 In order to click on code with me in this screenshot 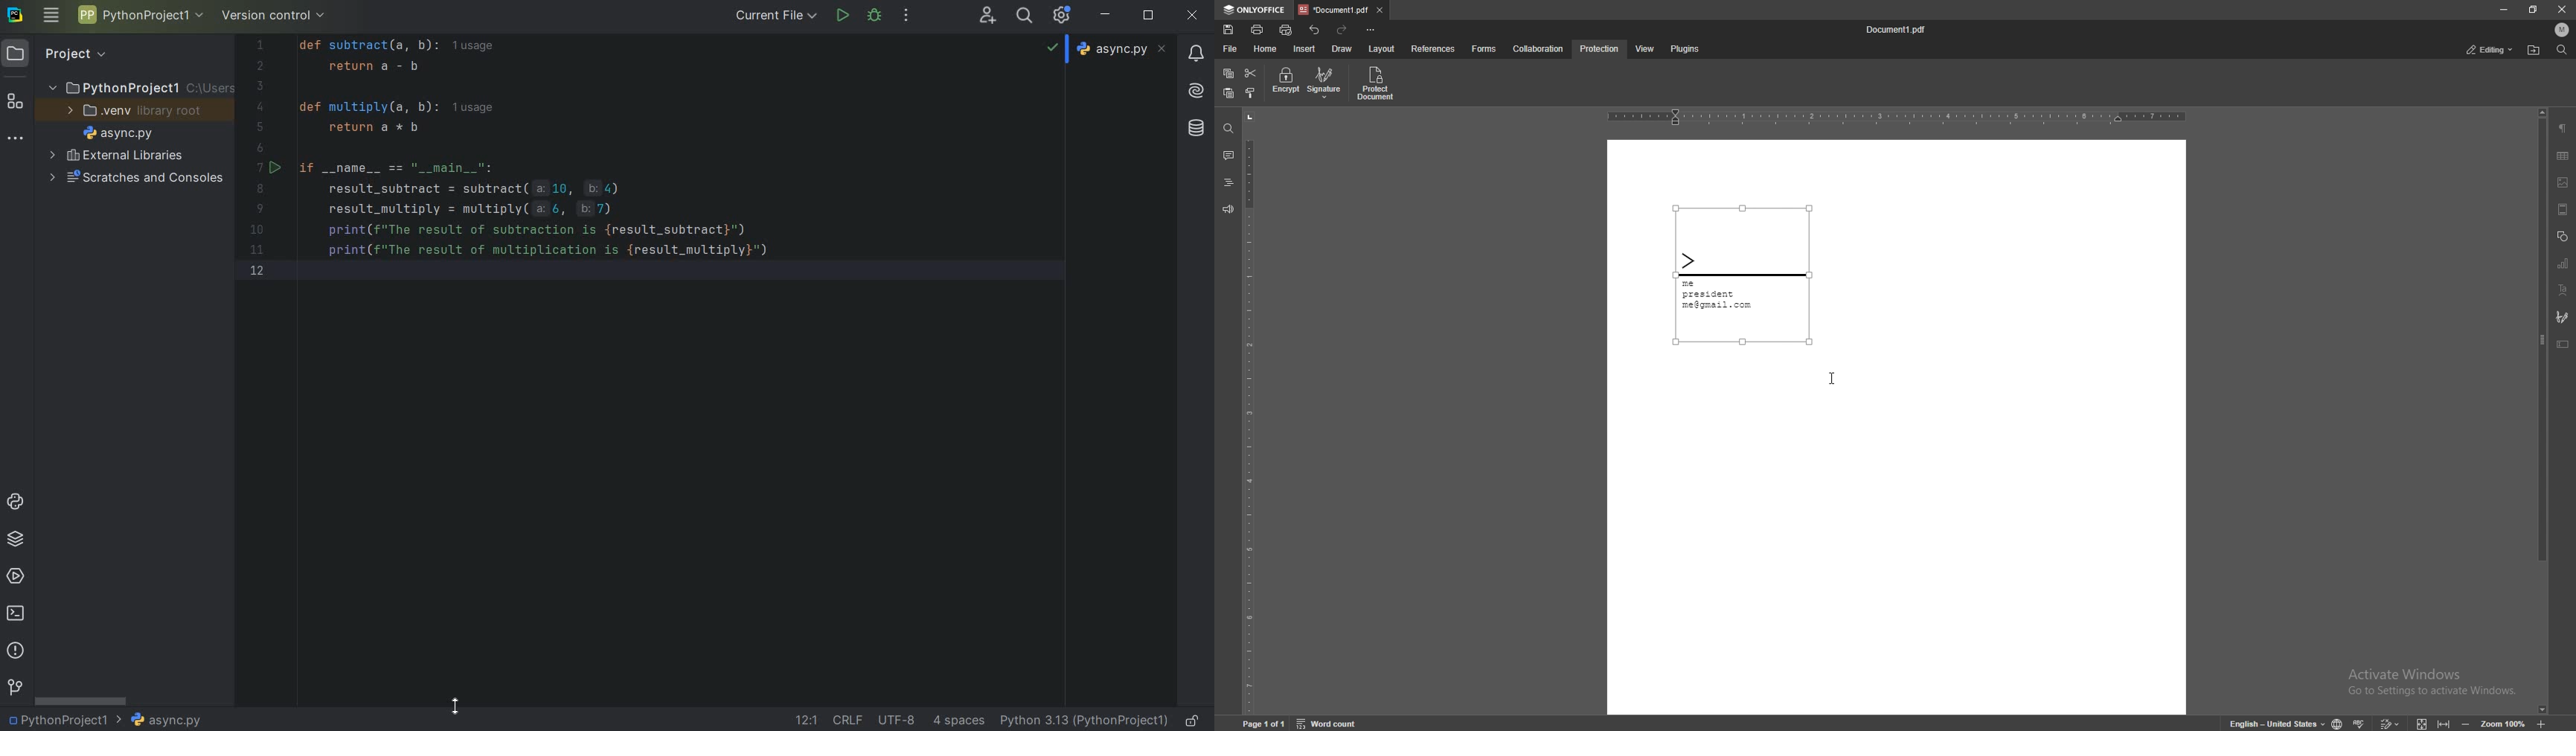, I will do `click(615, 164)`.